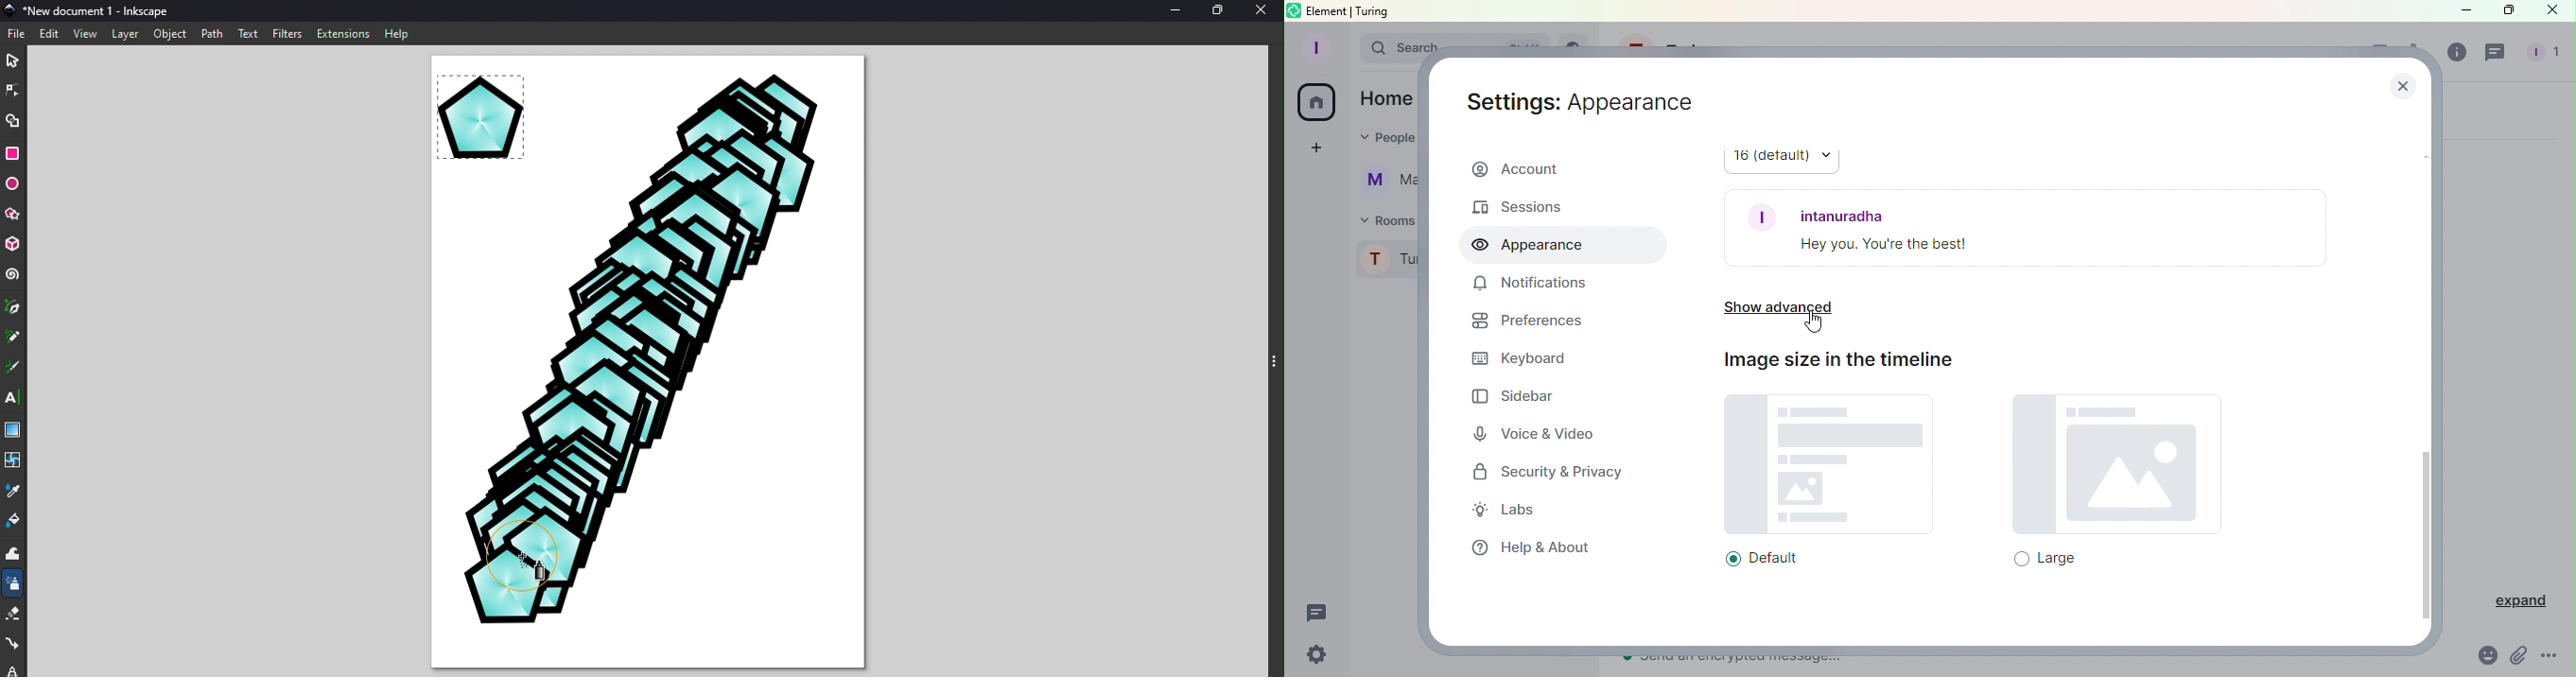 This screenshot has height=700, width=2576. I want to click on Sidebar, so click(1520, 398).